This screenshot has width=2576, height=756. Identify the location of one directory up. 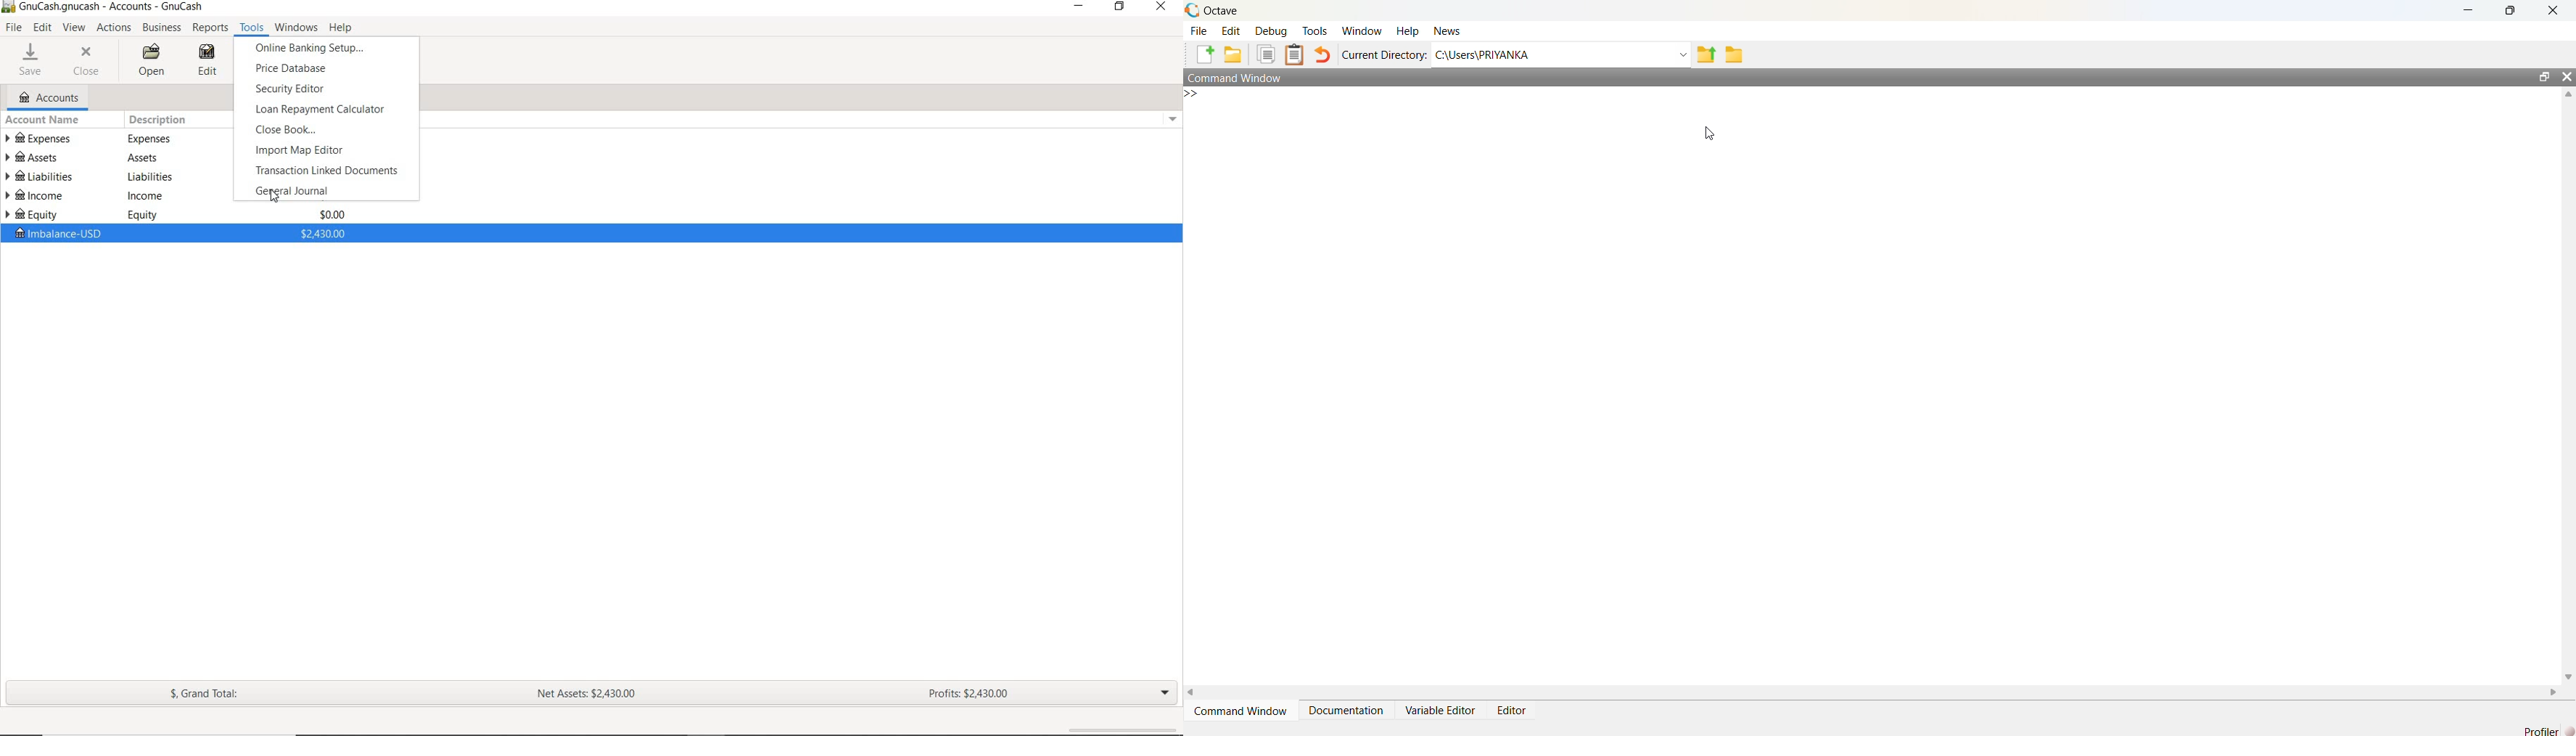
(1707, 53).